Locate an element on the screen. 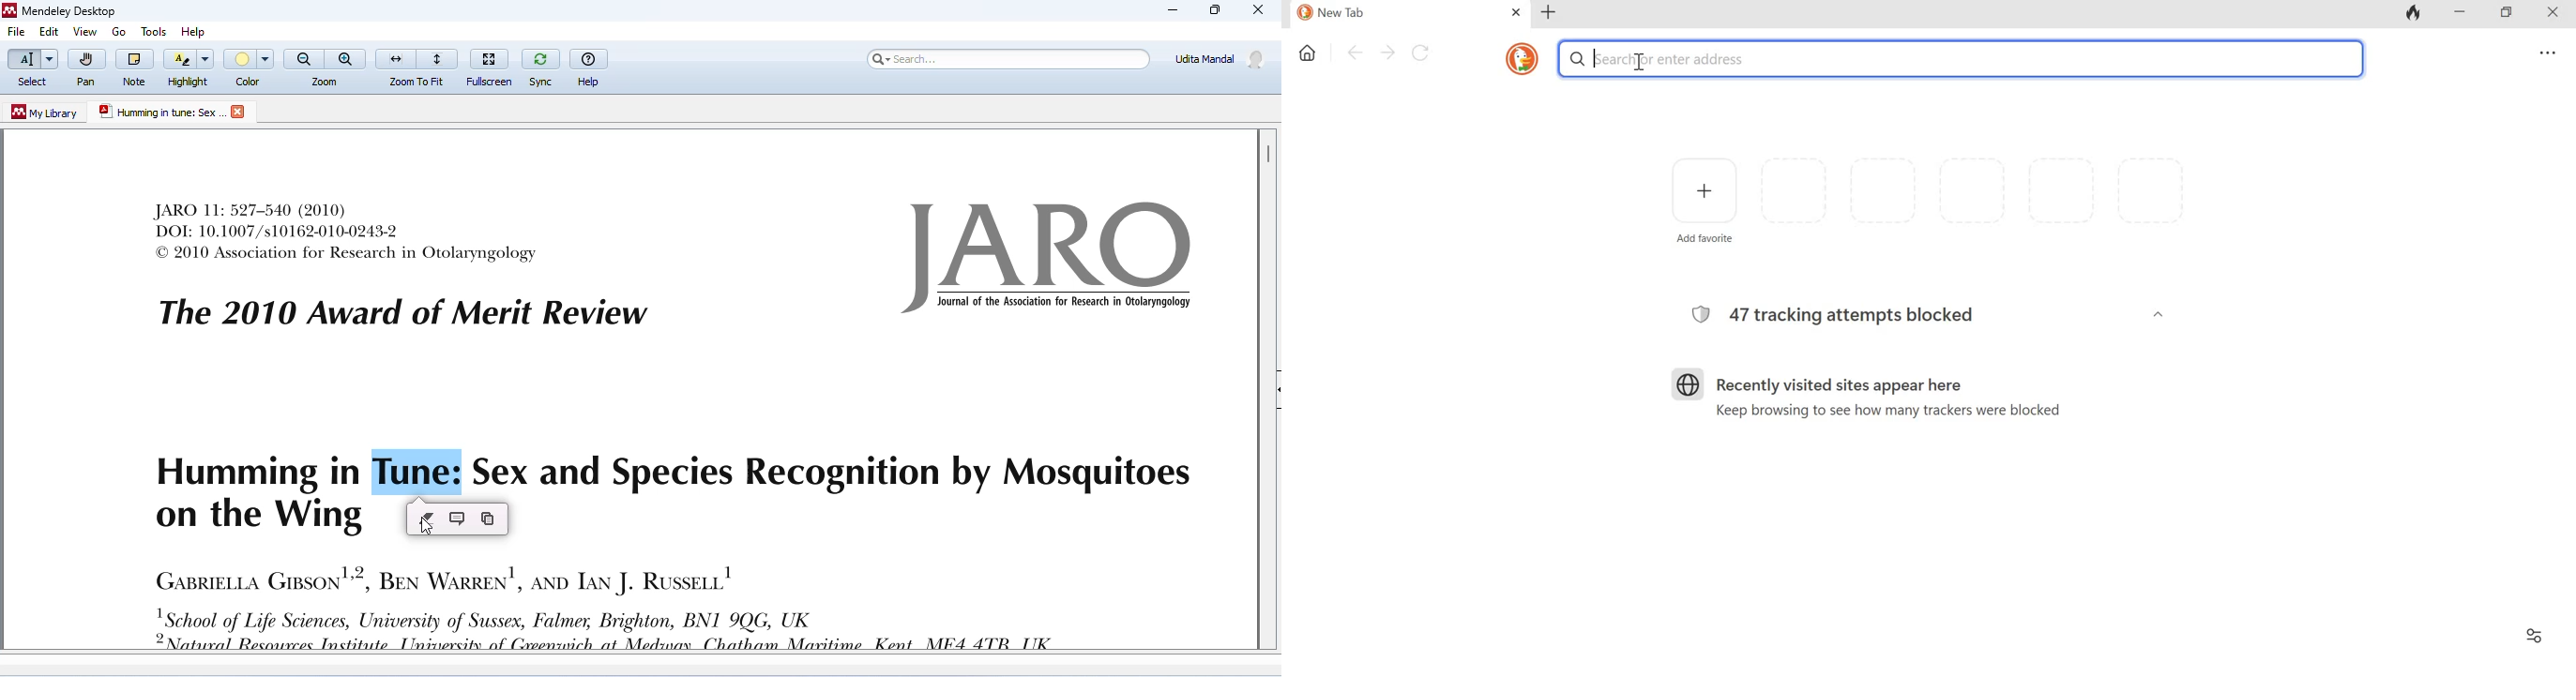 This screenshot has height=700, width=2576. cursor moved is located at coordinates (430, 529).